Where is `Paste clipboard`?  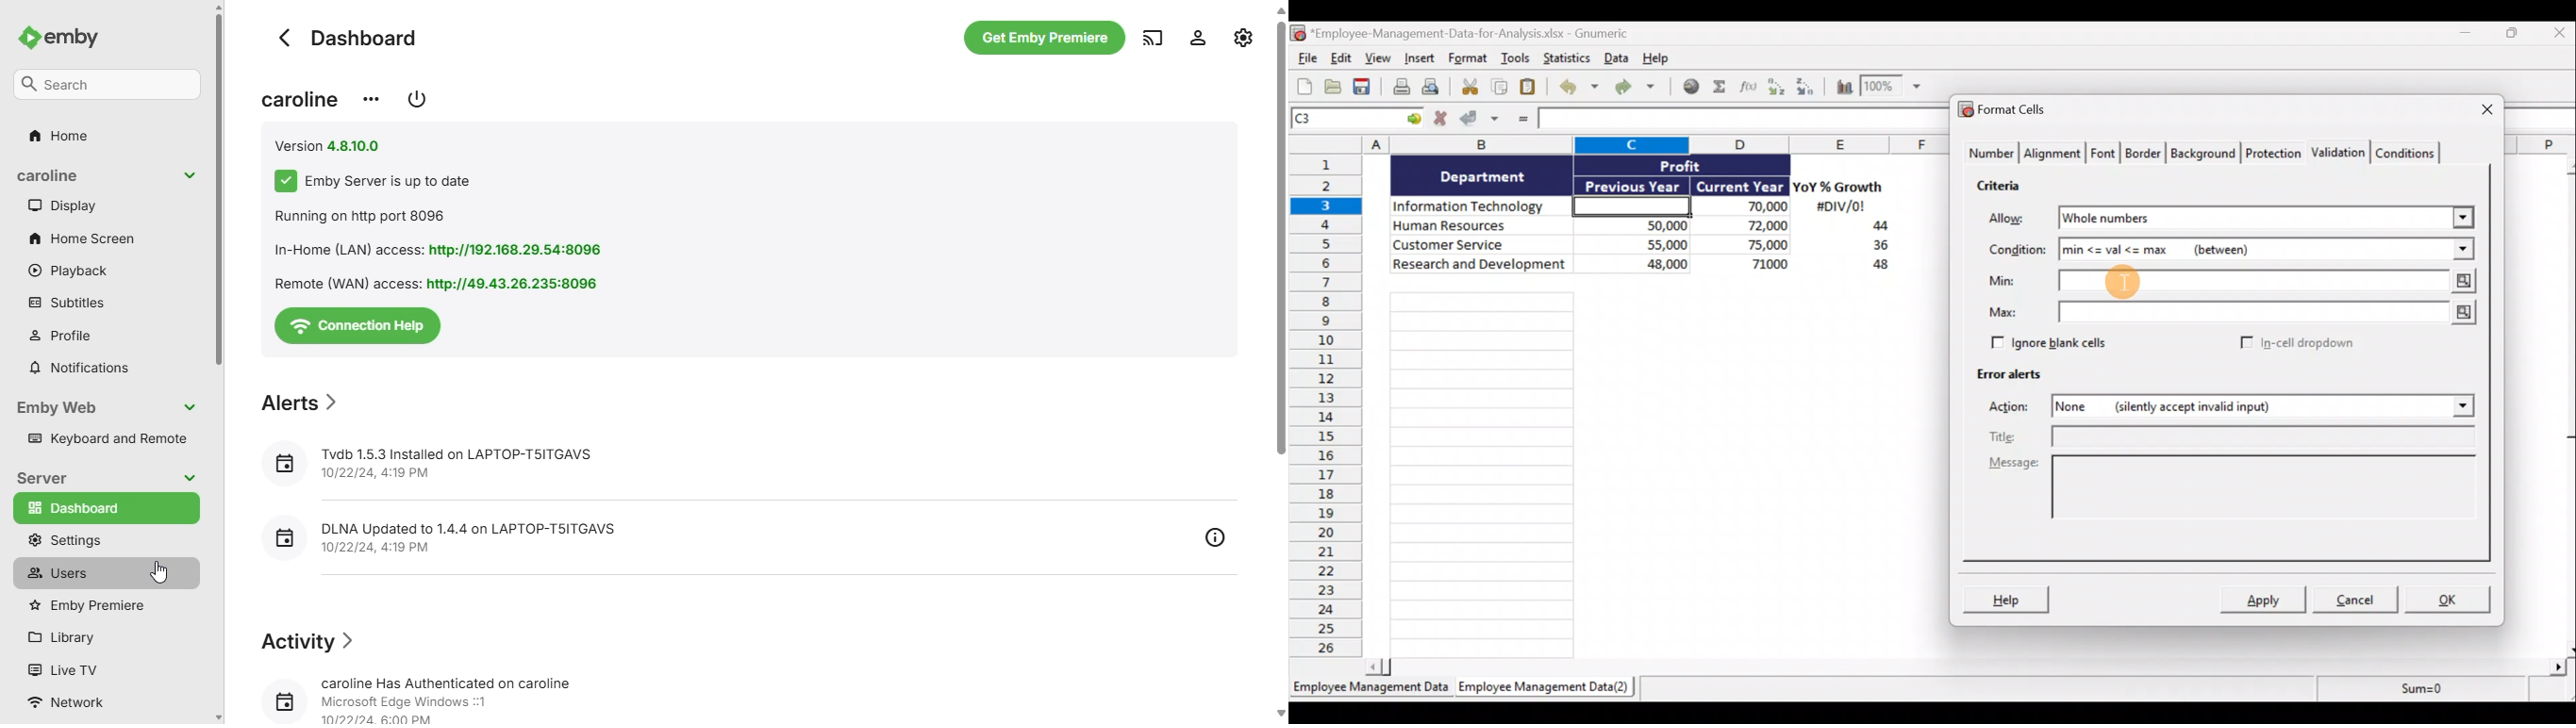 Paste clipboard is located at coordinates (1532, 87).